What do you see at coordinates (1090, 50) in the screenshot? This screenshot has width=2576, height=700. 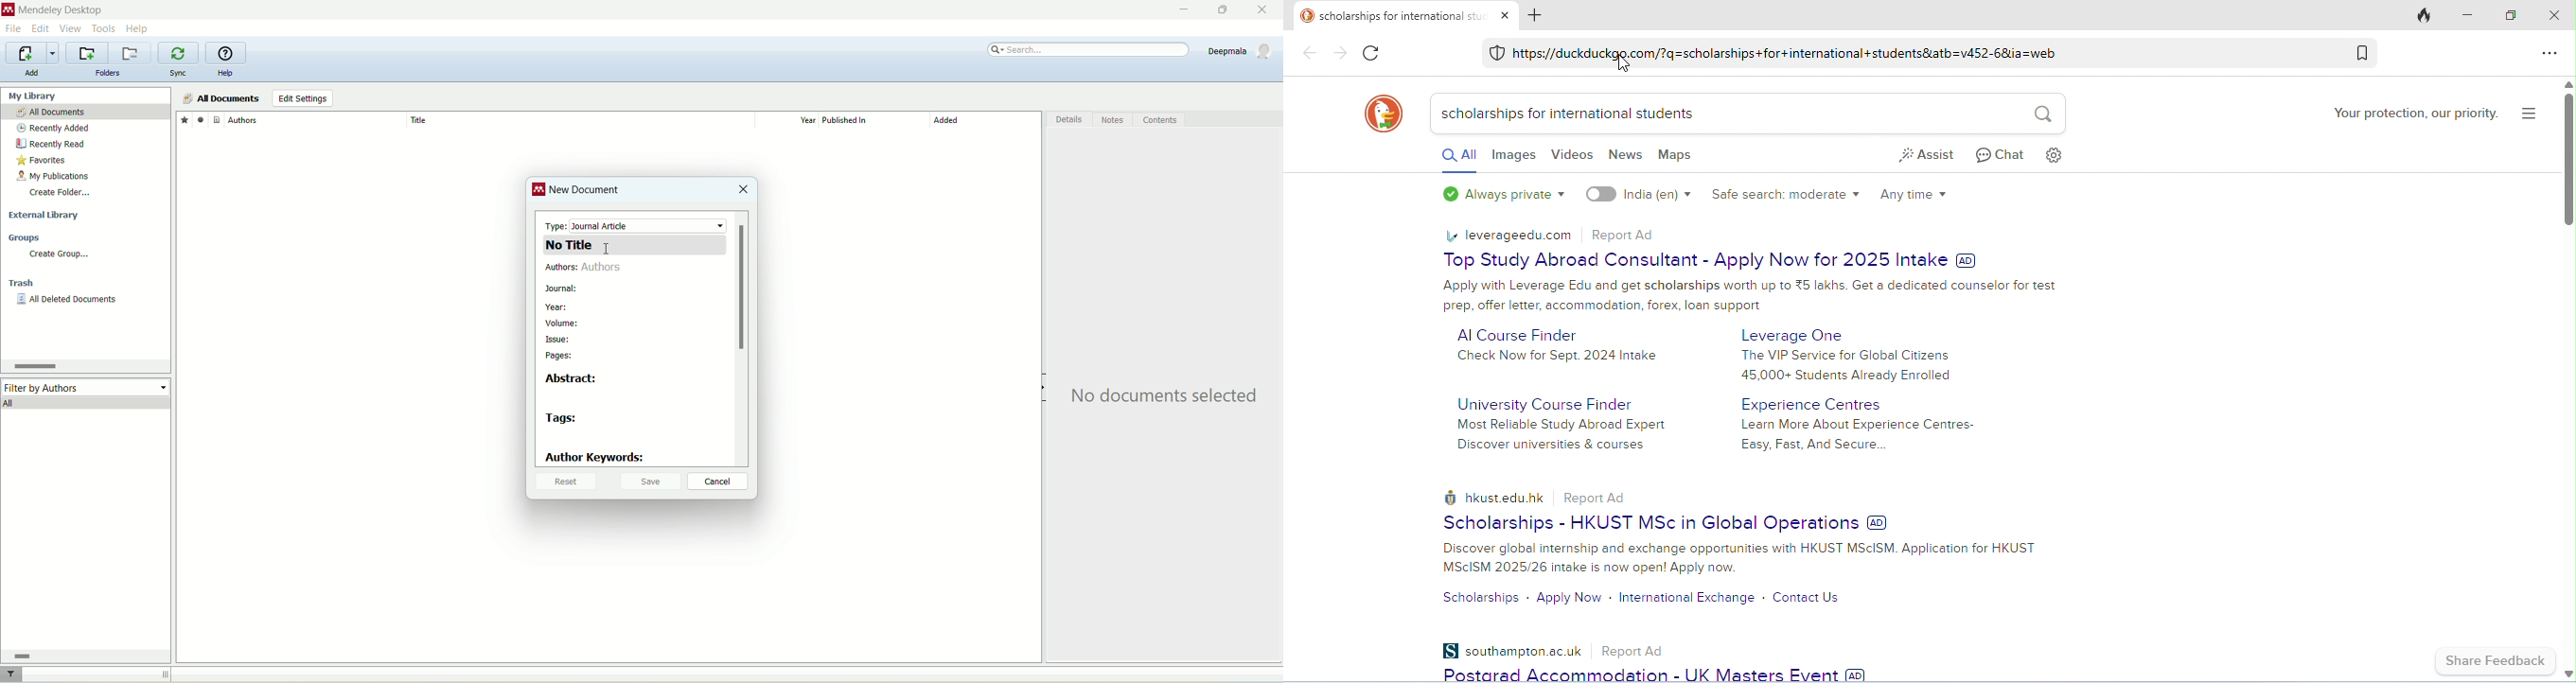 I see `search` at bounding box center [1090, 50].